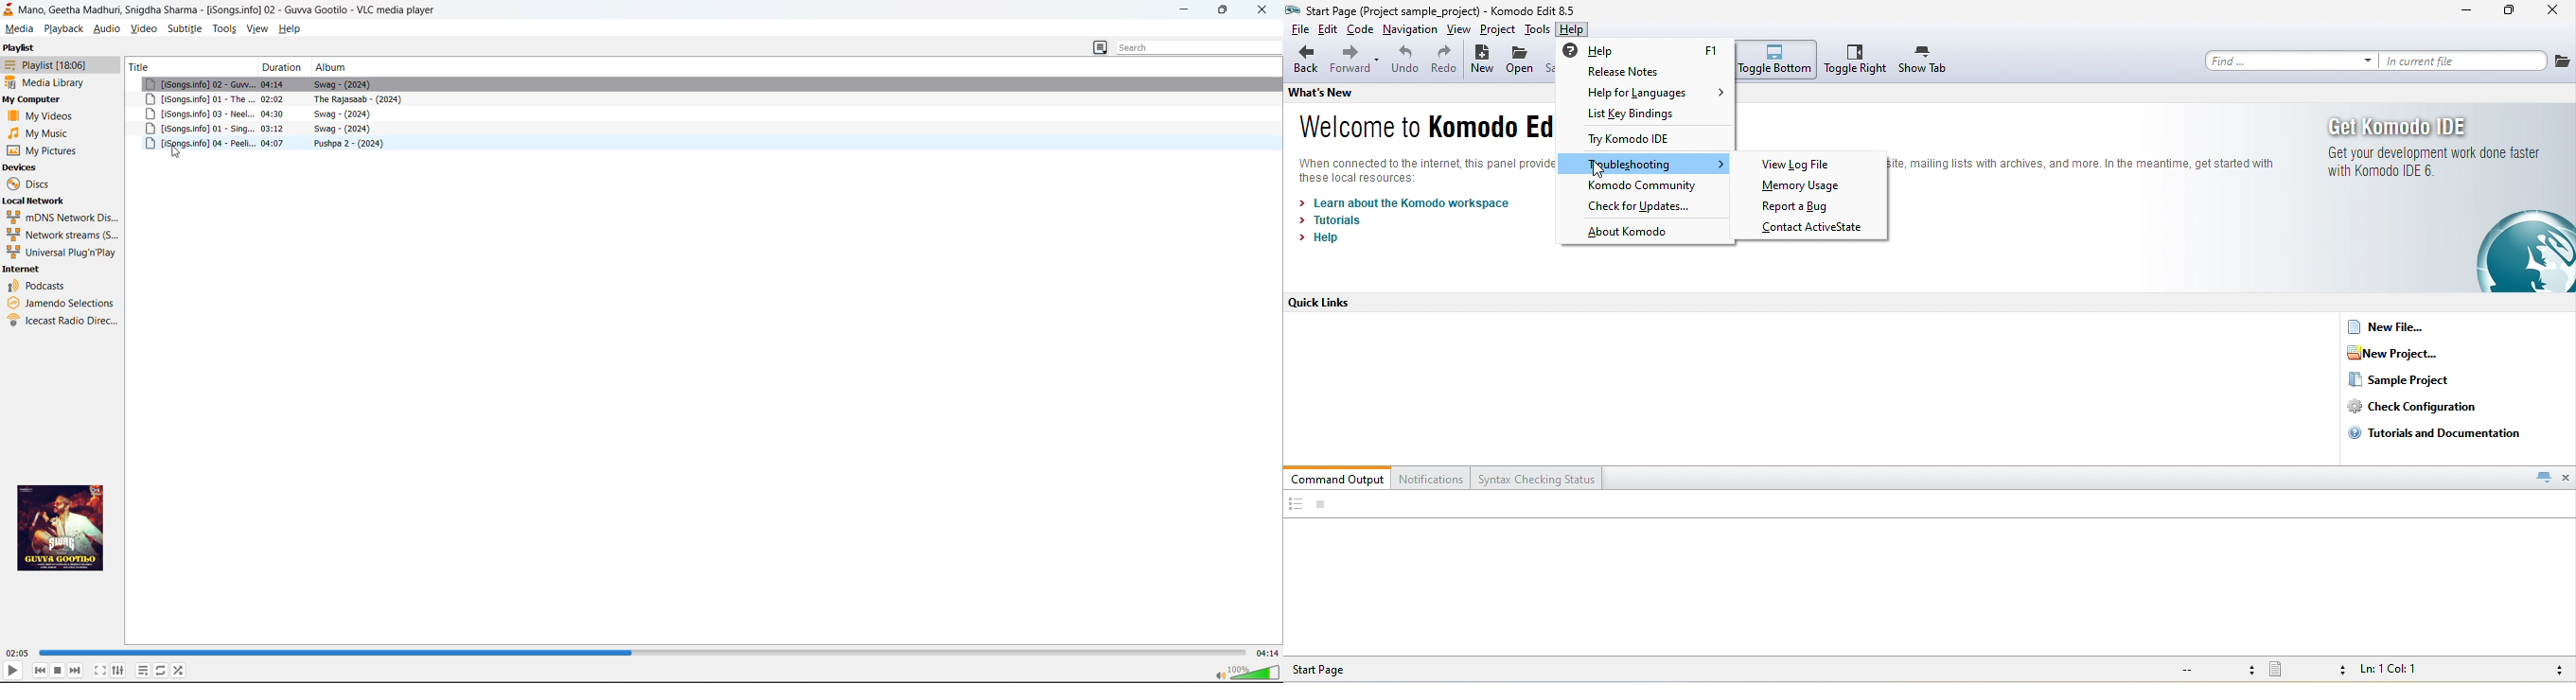  What do you see at coordinates (143, 28) in the screenshot?
I see `video` at bounding box center [143, 28].